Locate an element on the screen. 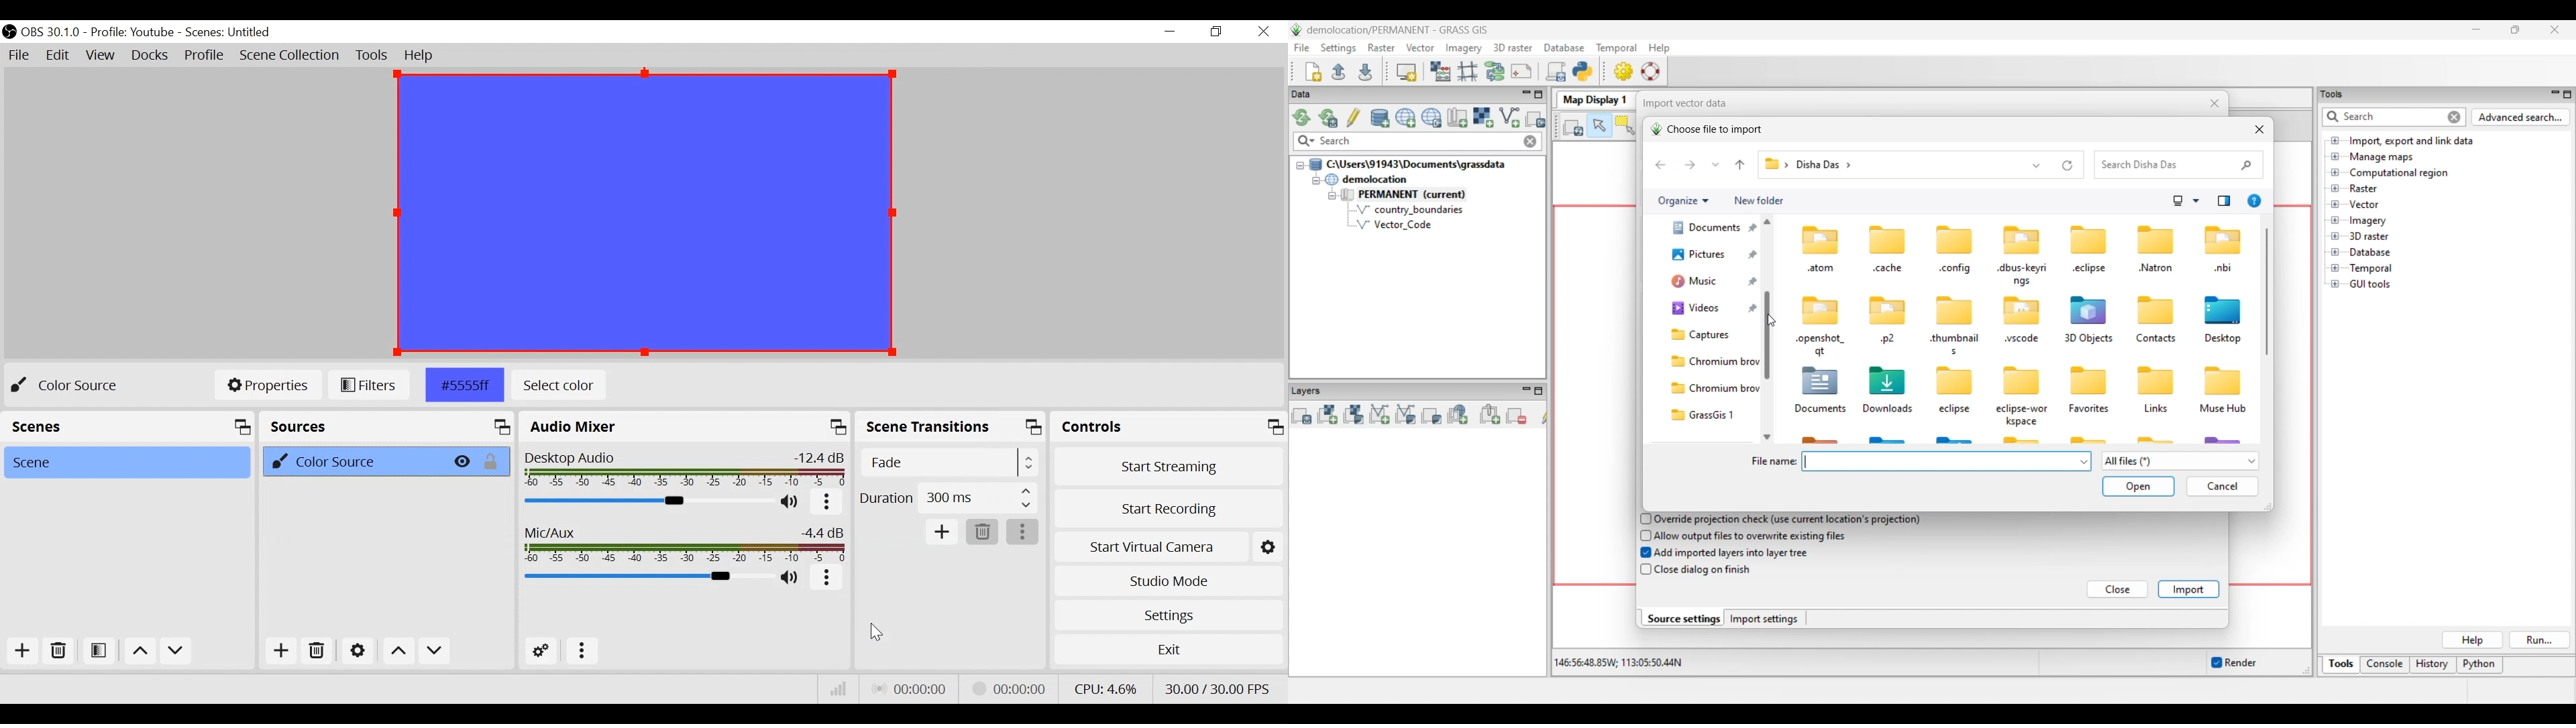 Image resolution: width=2576 pixels, height=728 pixels. Delete is located at coordinates (59, 651).